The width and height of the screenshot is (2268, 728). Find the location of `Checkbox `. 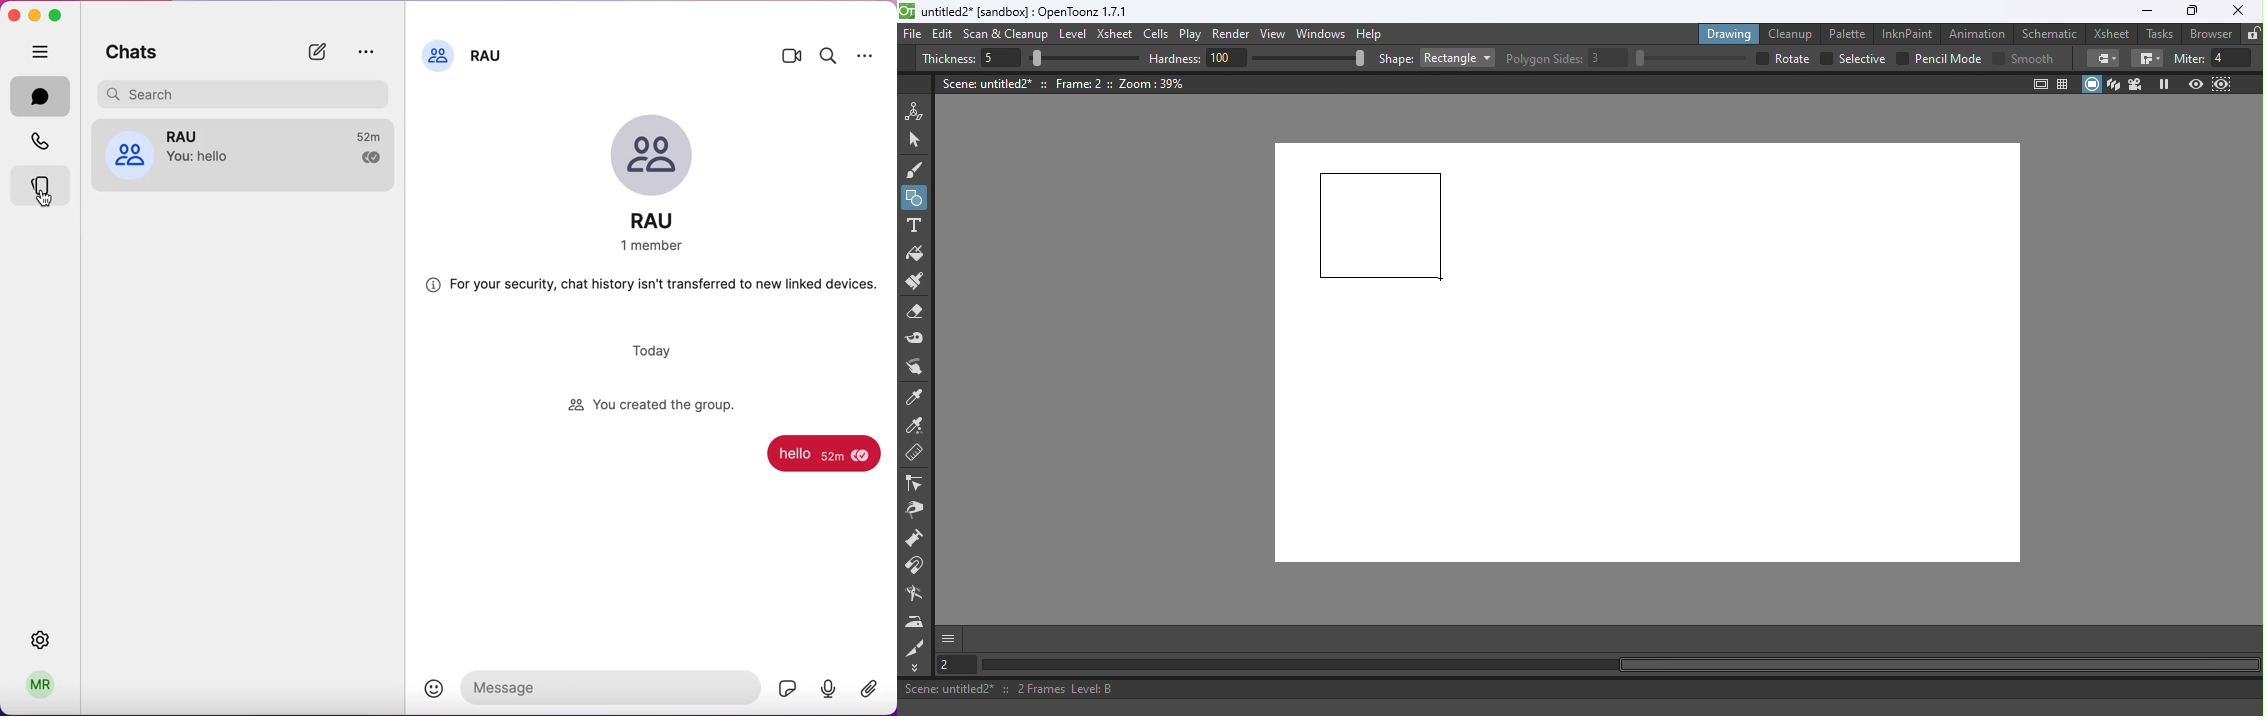

Checkbox  is located at coordinates (1998, 57).